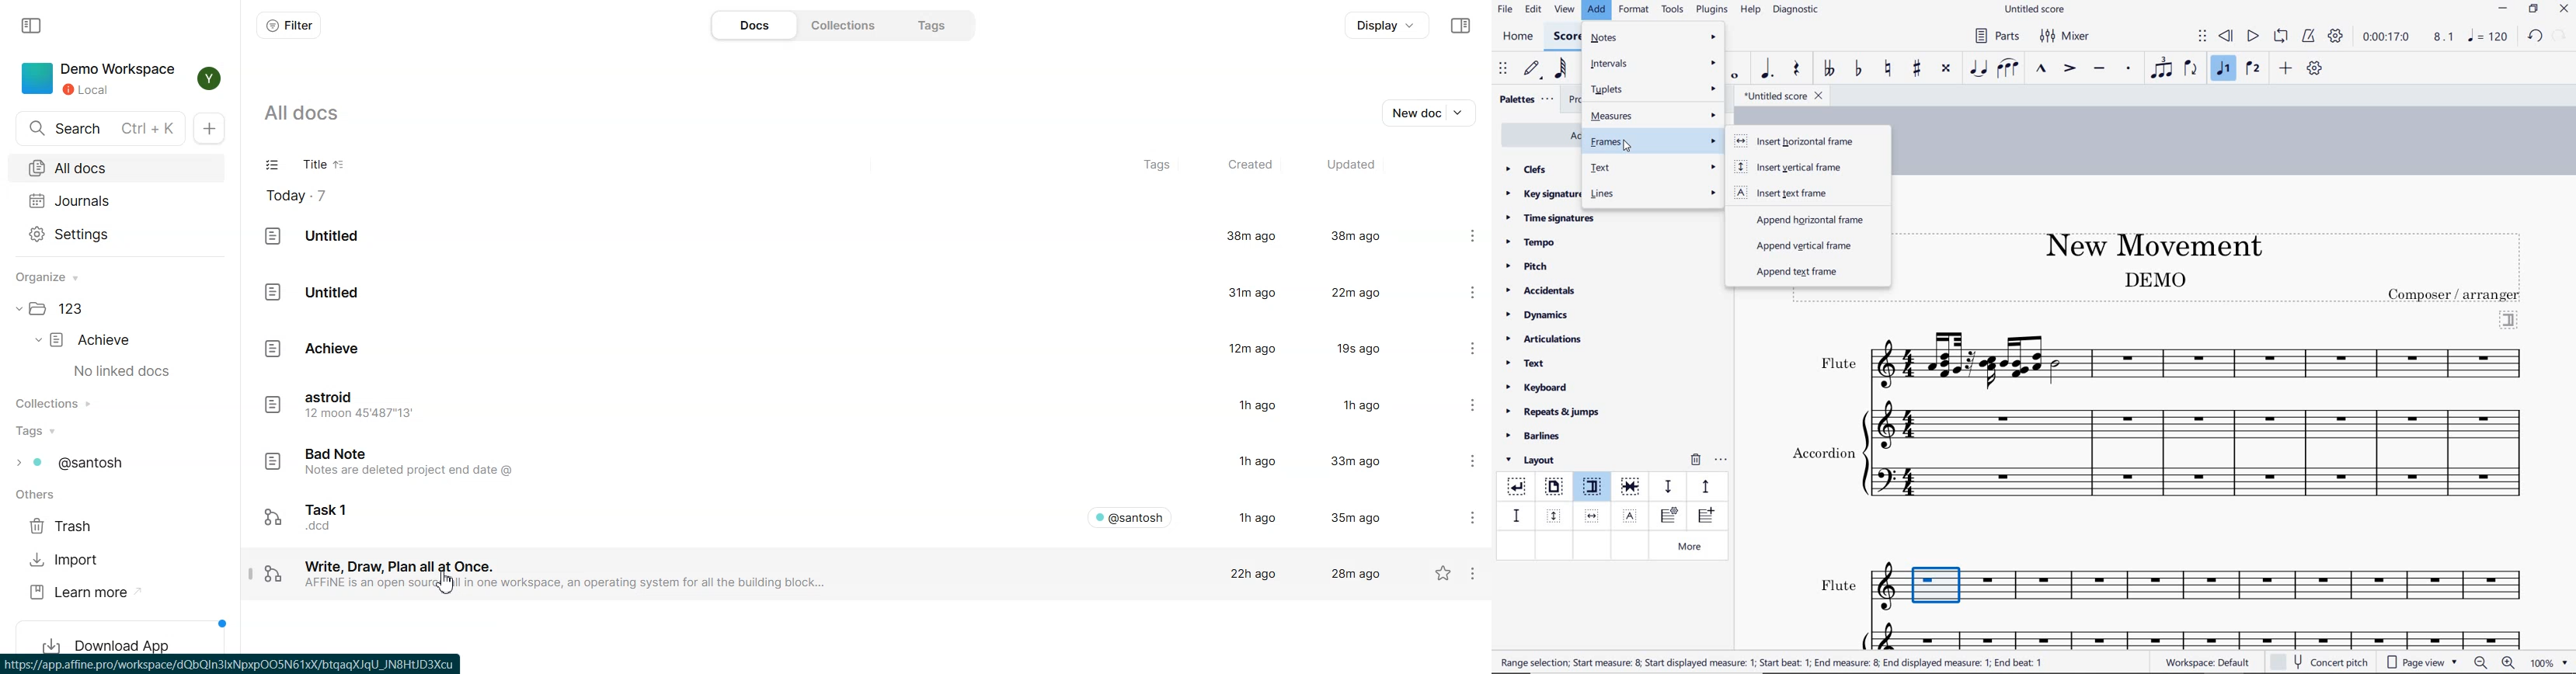 The image size is (2576, 700). I want to click on minimize, so click(2504, 10).